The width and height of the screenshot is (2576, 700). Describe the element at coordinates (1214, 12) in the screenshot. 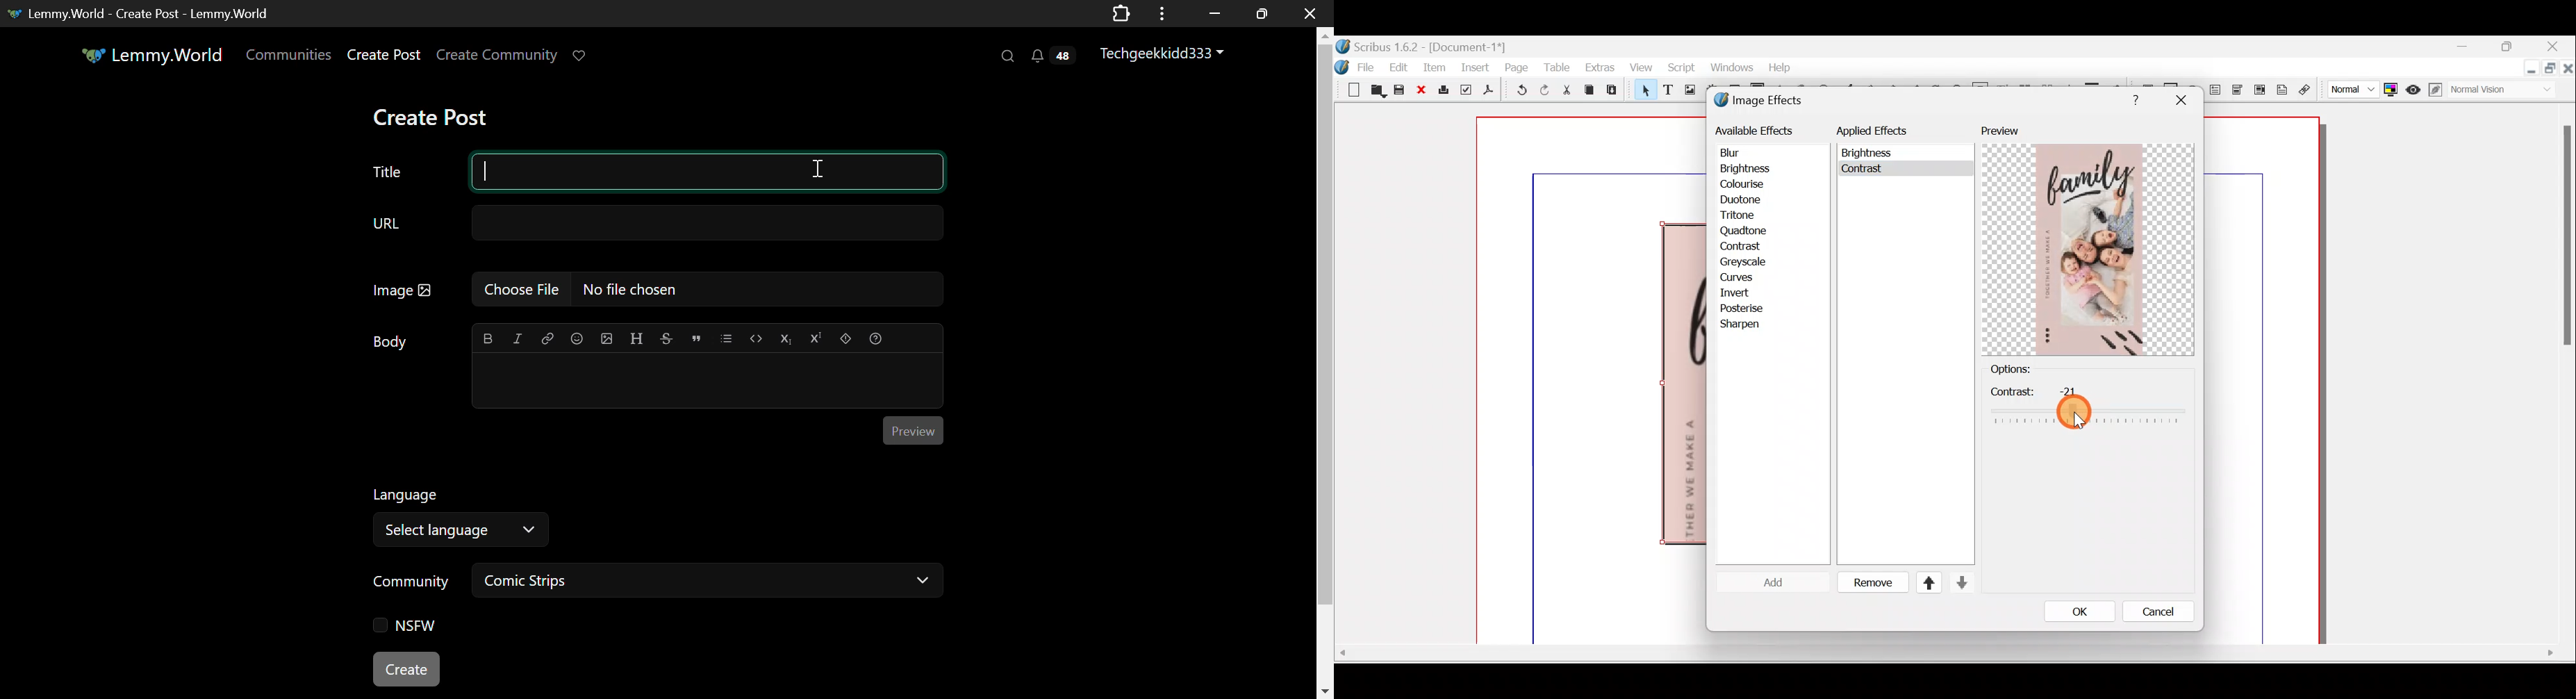

I see `Restore Down` at that location.